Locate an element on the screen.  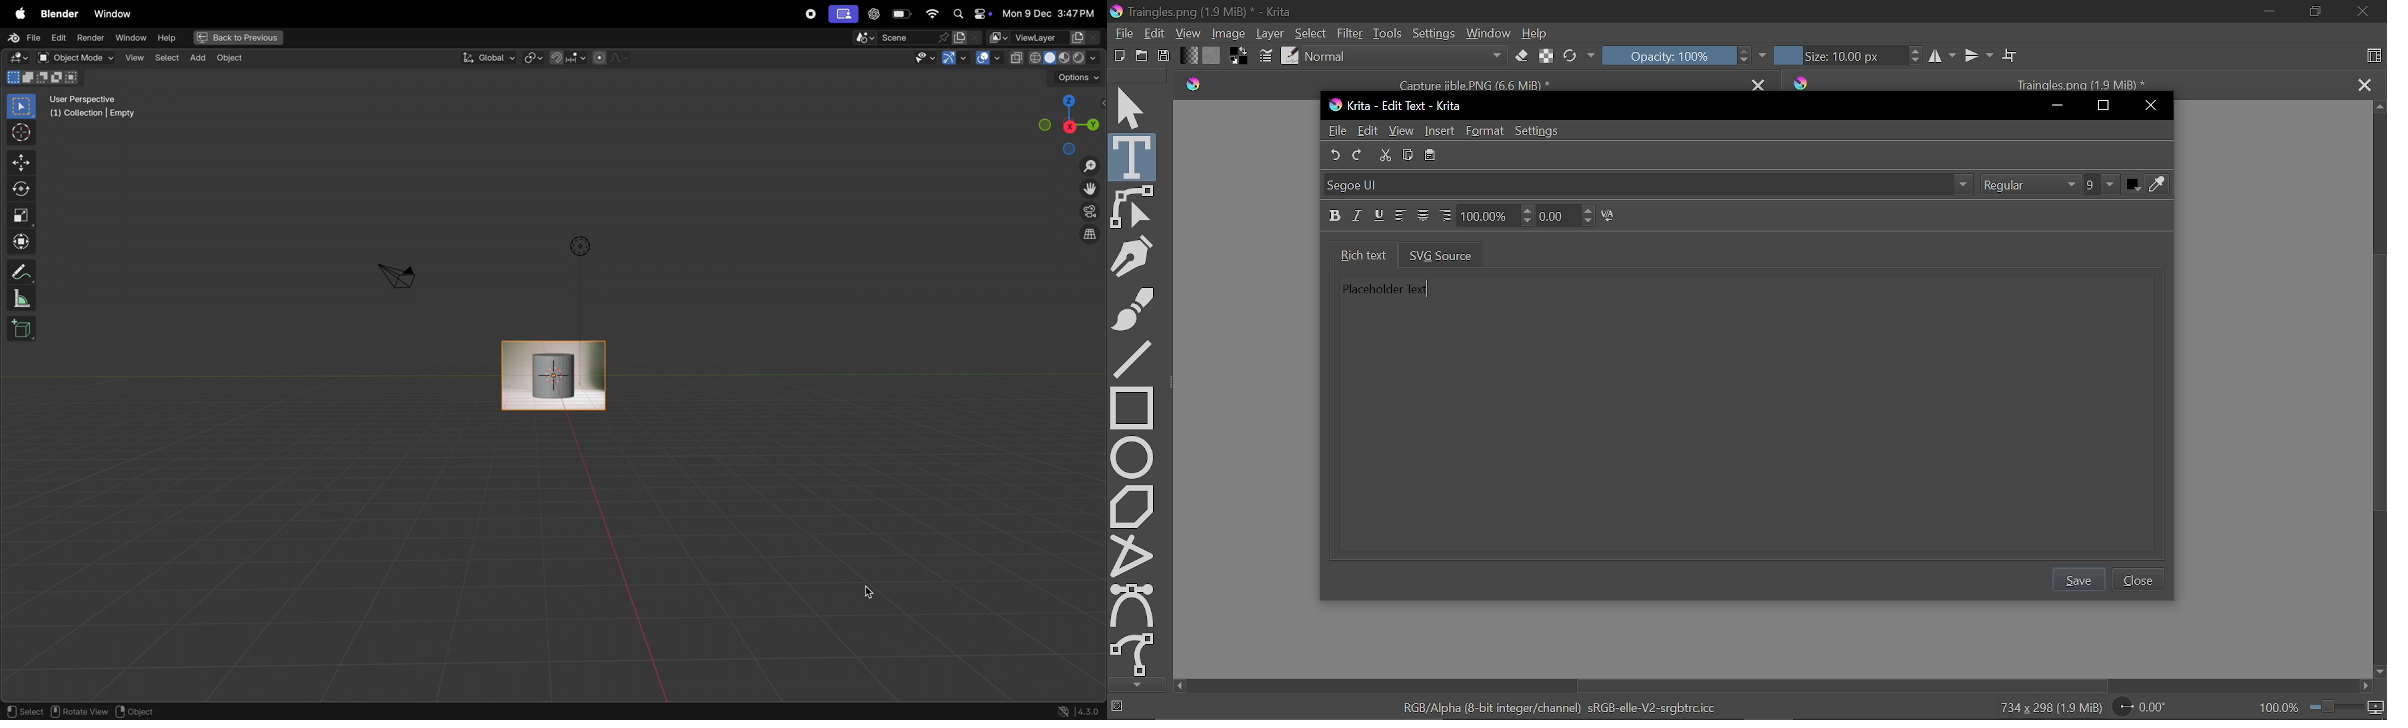
cursor is located at coordinates (679, 401).